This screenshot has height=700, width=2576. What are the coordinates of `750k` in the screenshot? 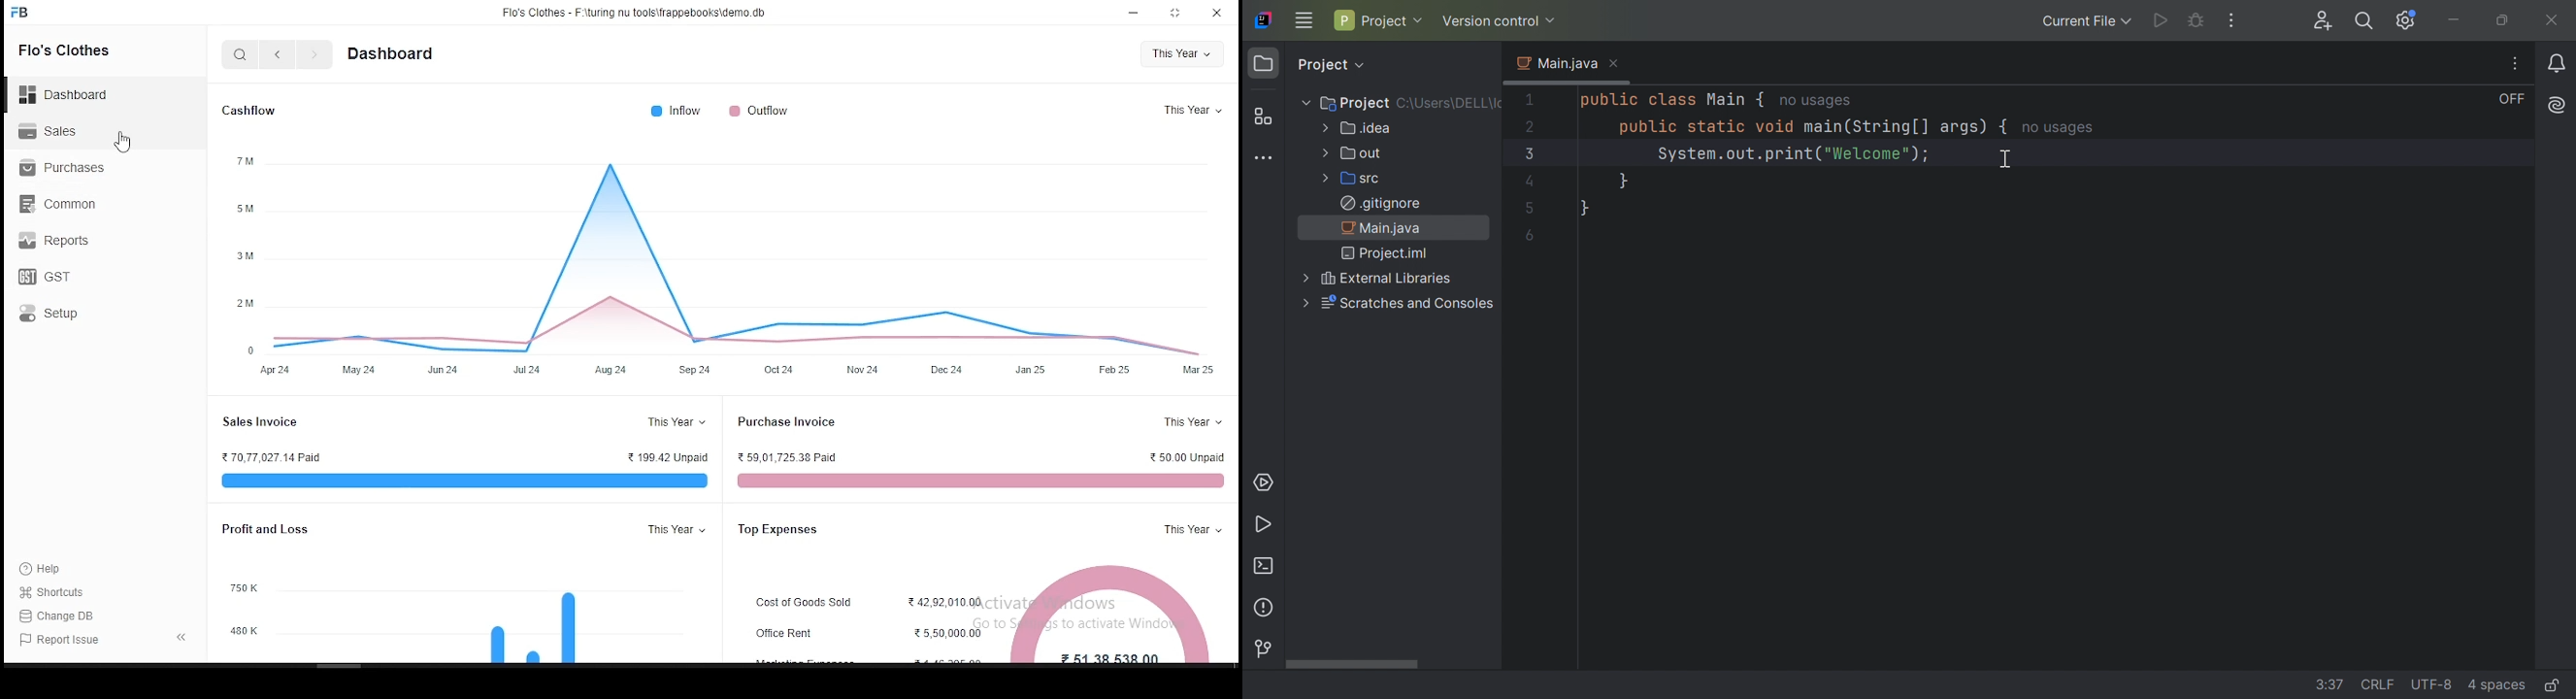 It's located at (238, 587).